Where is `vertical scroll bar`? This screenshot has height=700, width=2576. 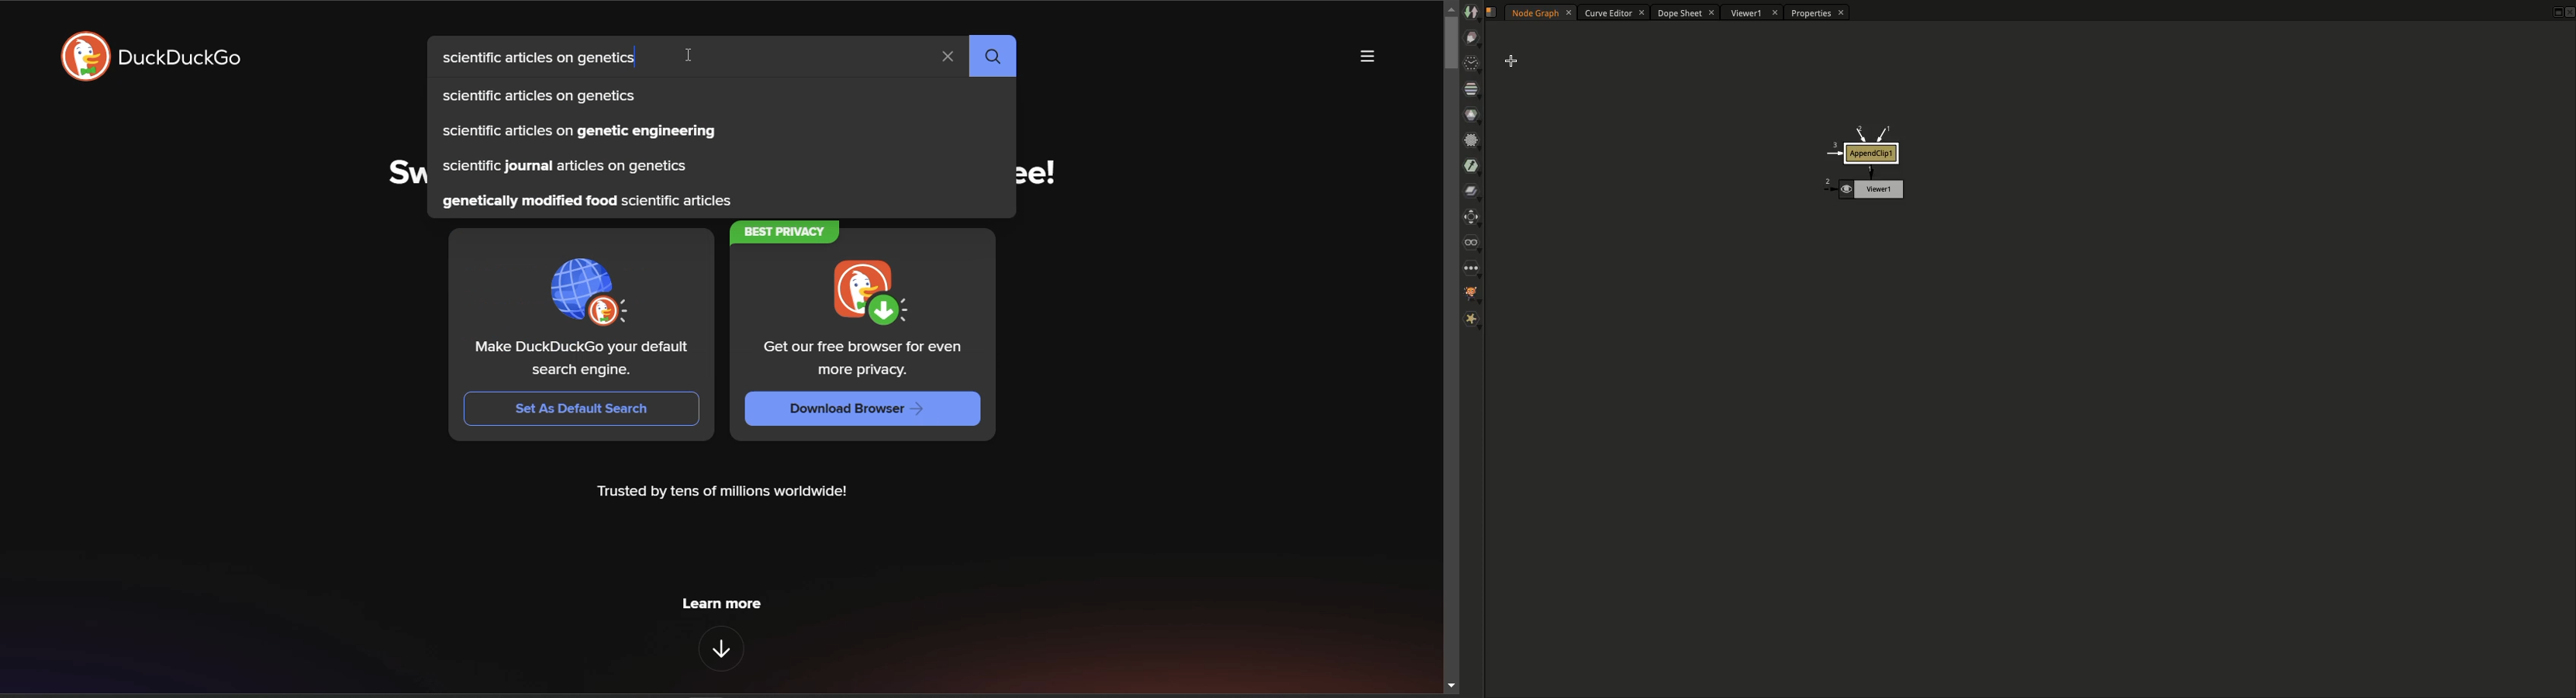
vertical scroll bar is located at coordinates (1449, 46).